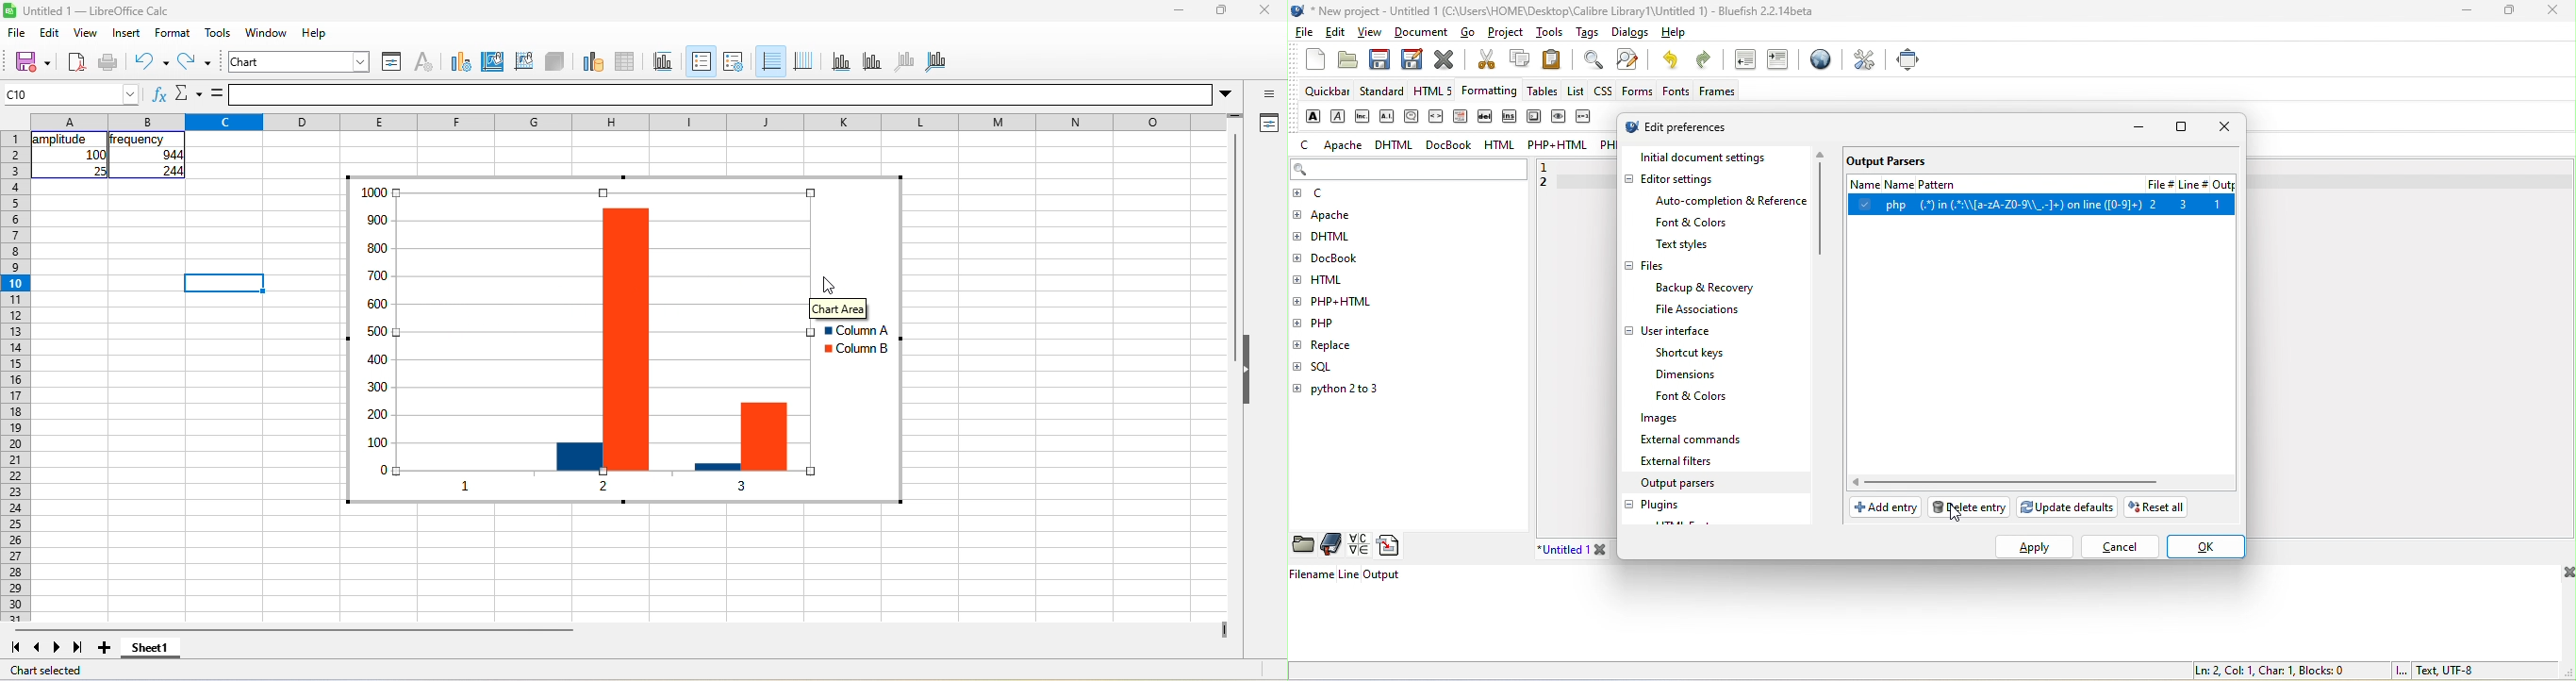 The height and width of the screenshot is (700, 2576). What do you see at coordinates (936, 59) in the screenshot?
I see `all axes` at bounding box center [936, 59].